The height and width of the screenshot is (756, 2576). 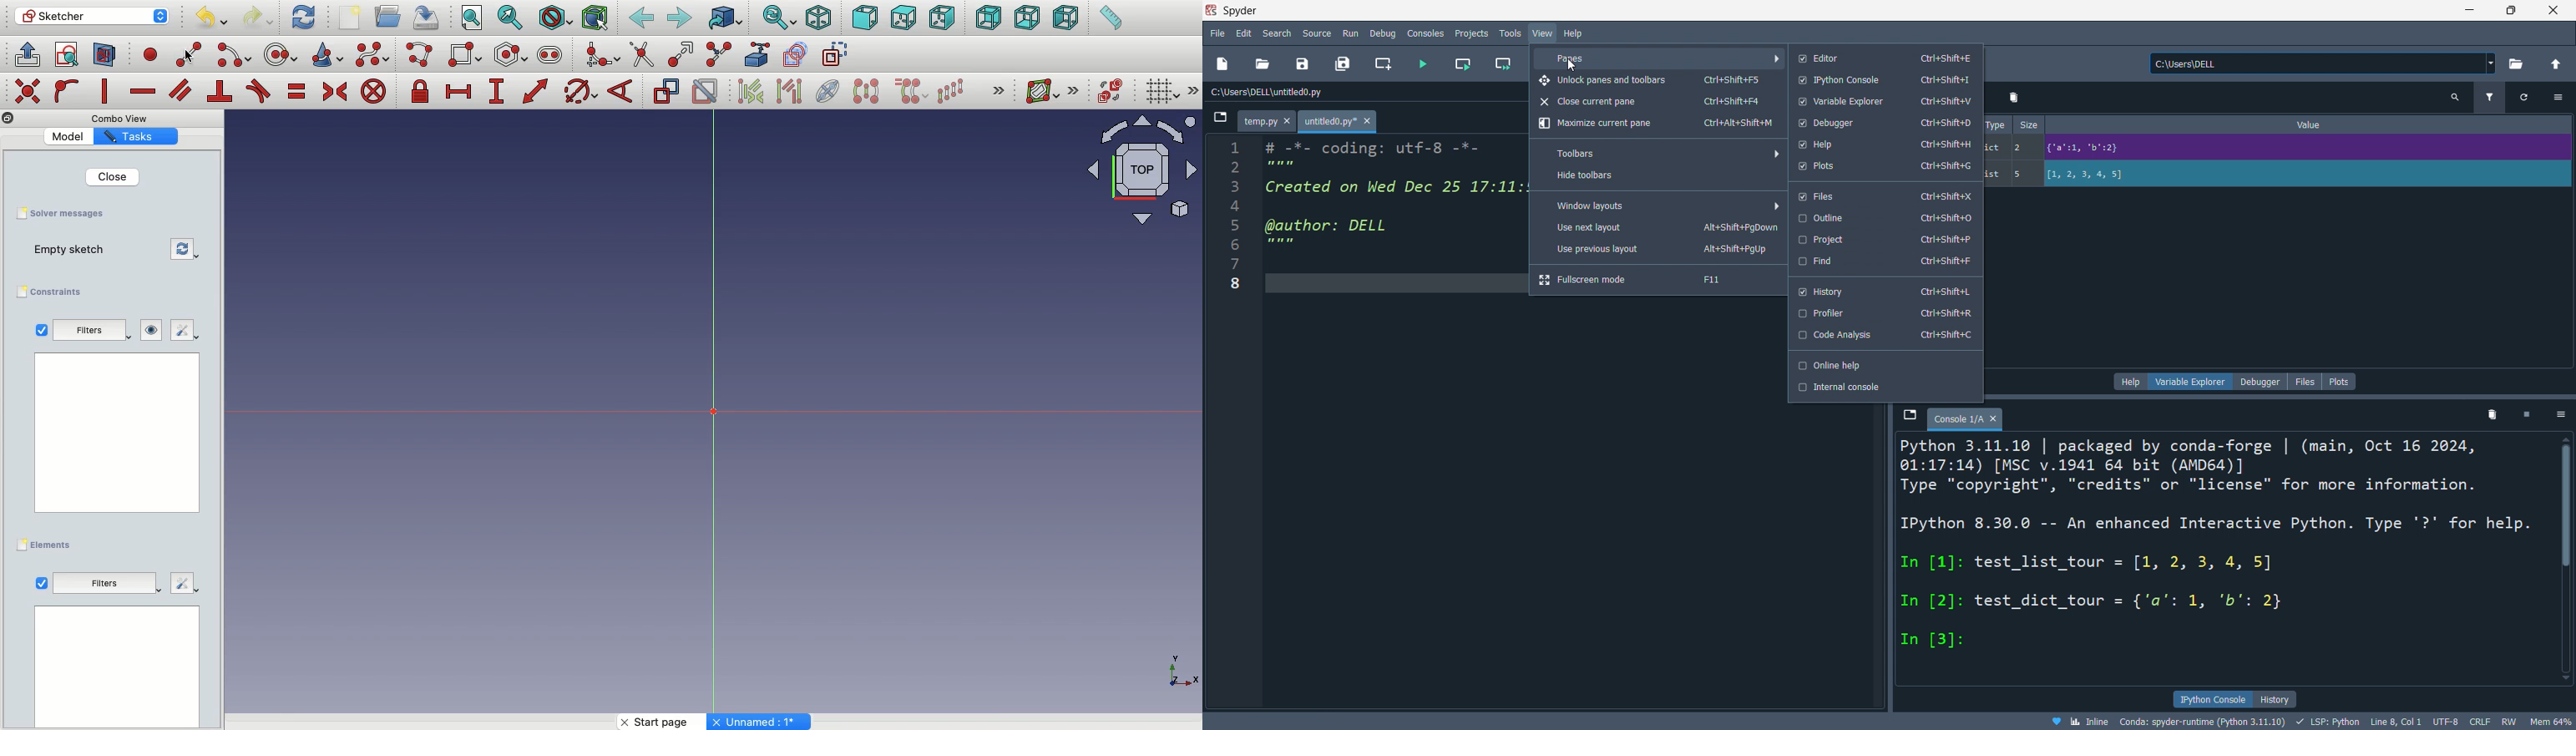 What do you see at coordinates (829, 90) in the screenshot?
I see `Internal geometry` at bounding box center [829, 90].